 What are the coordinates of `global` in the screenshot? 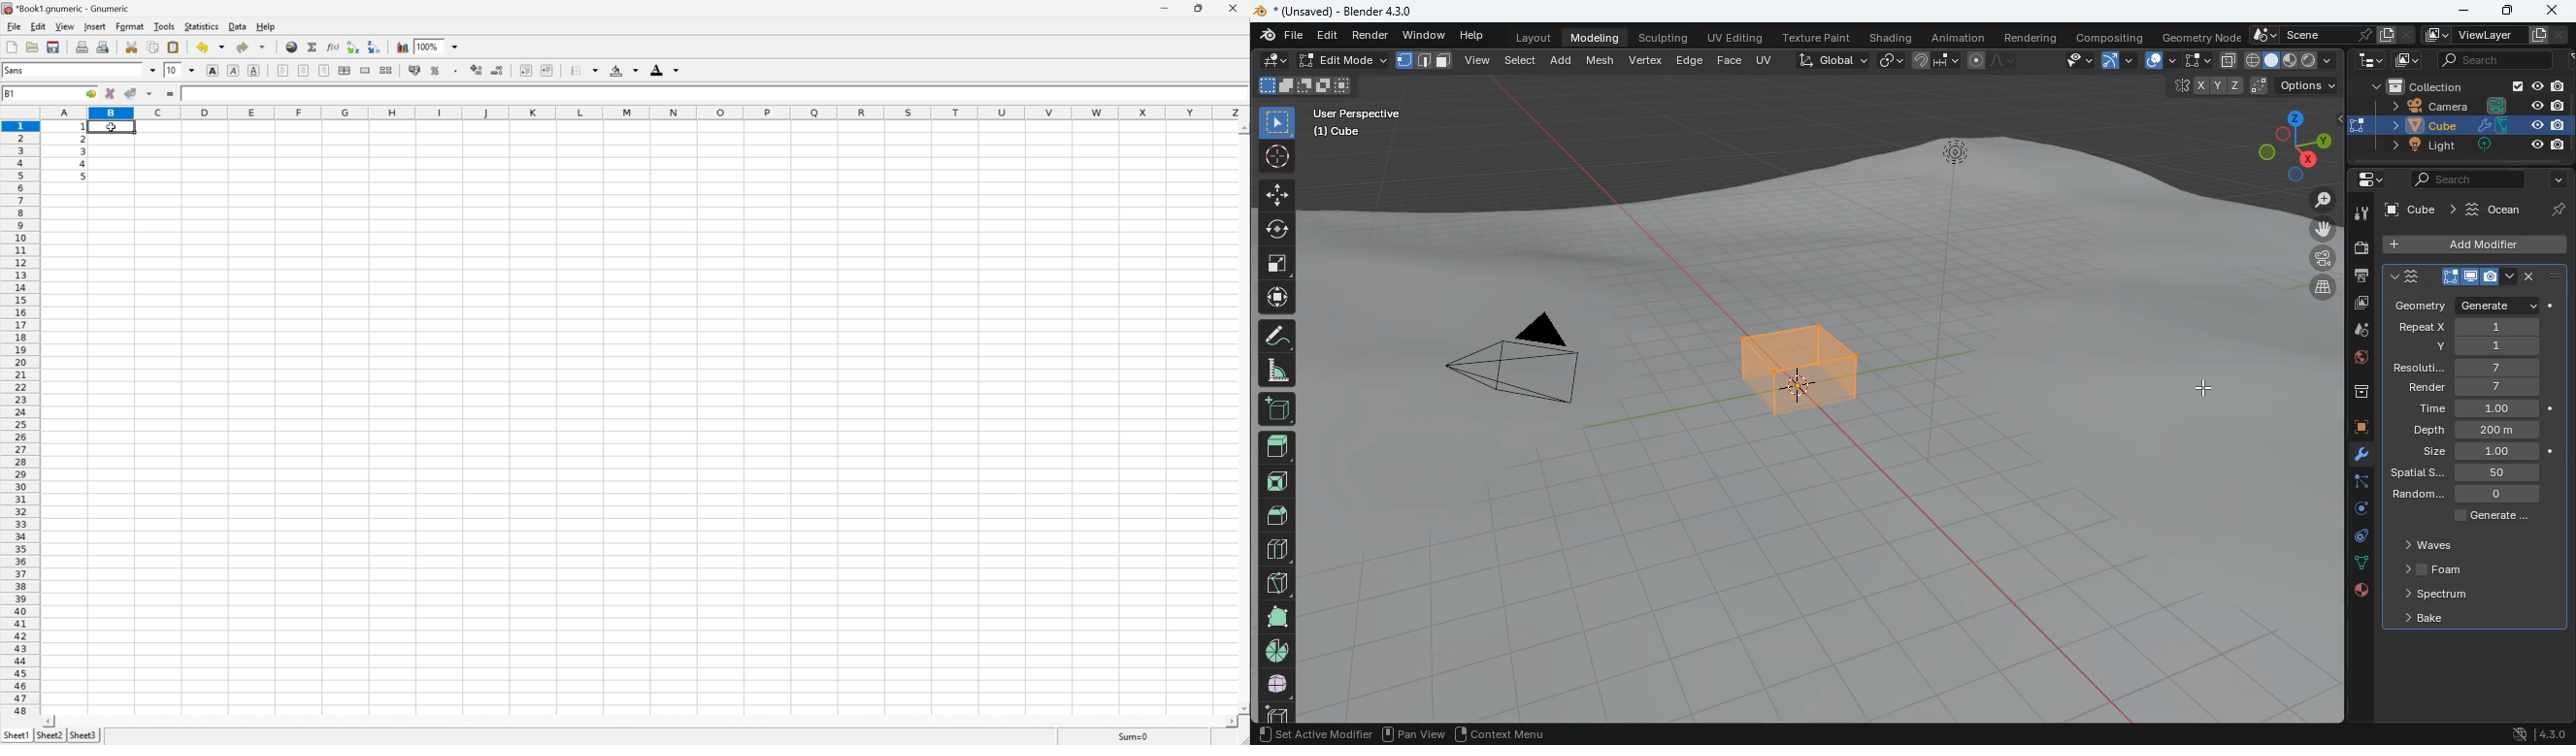 It's located at (1832, 59).